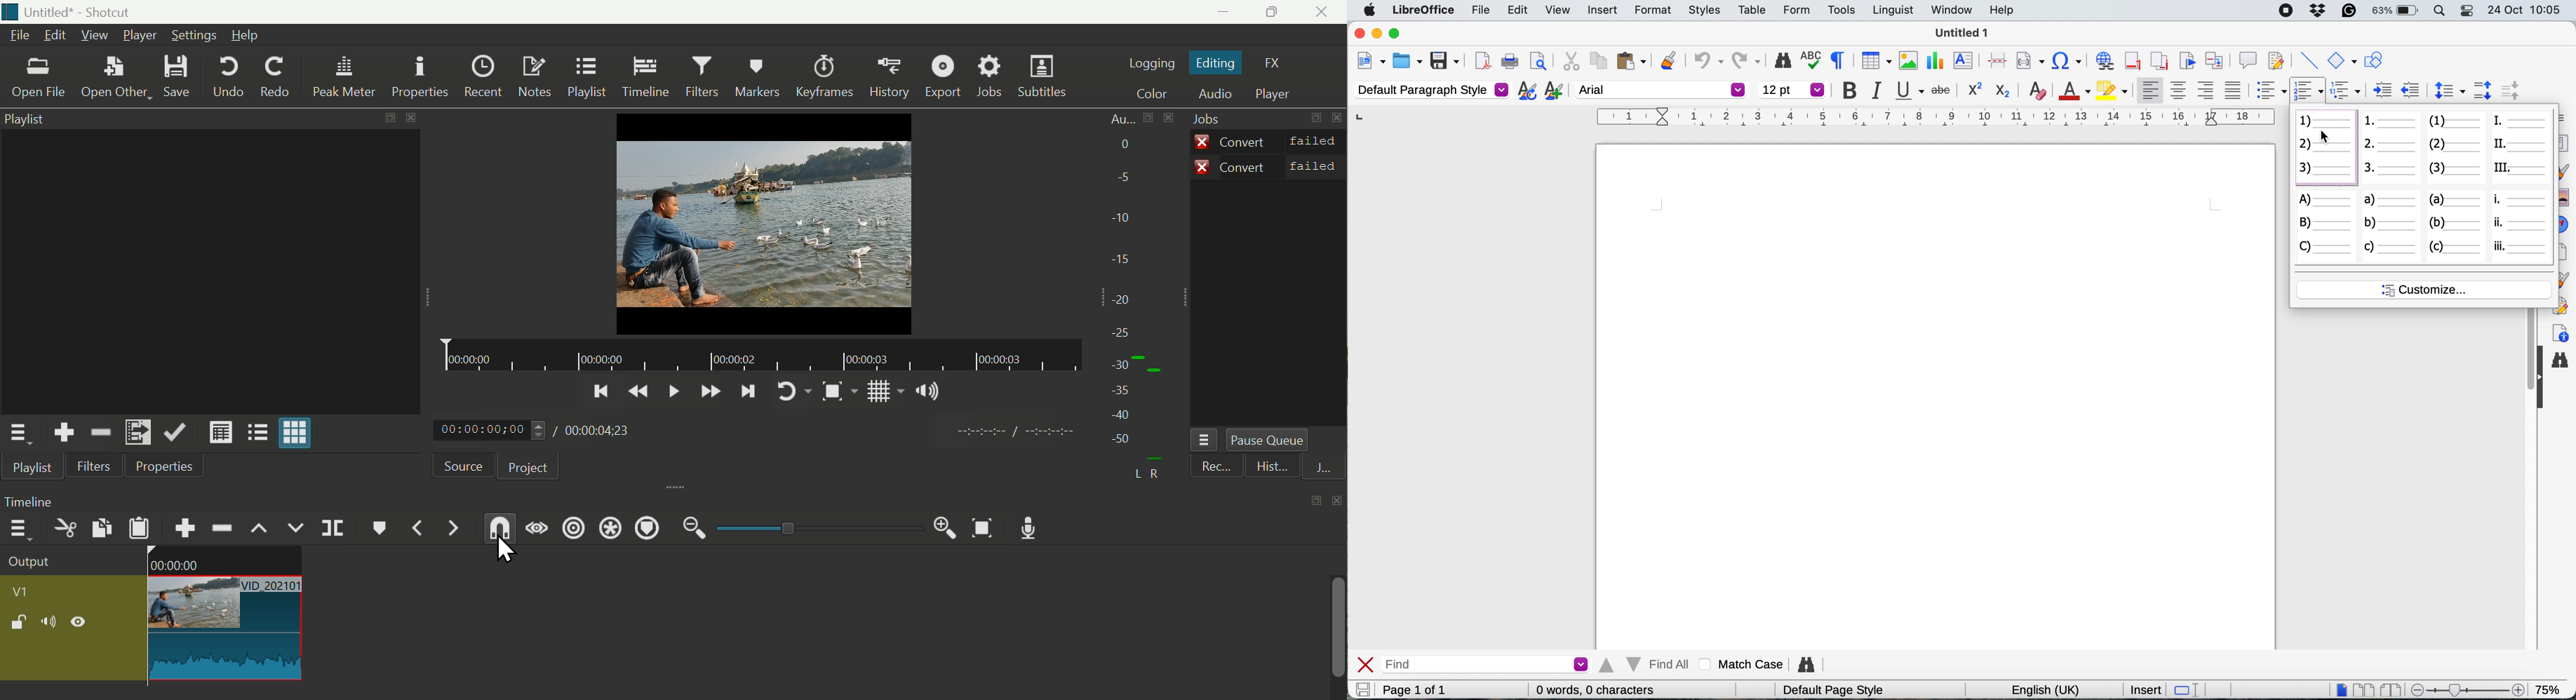  I want to click on Playlist Menu, so click(24, 436).